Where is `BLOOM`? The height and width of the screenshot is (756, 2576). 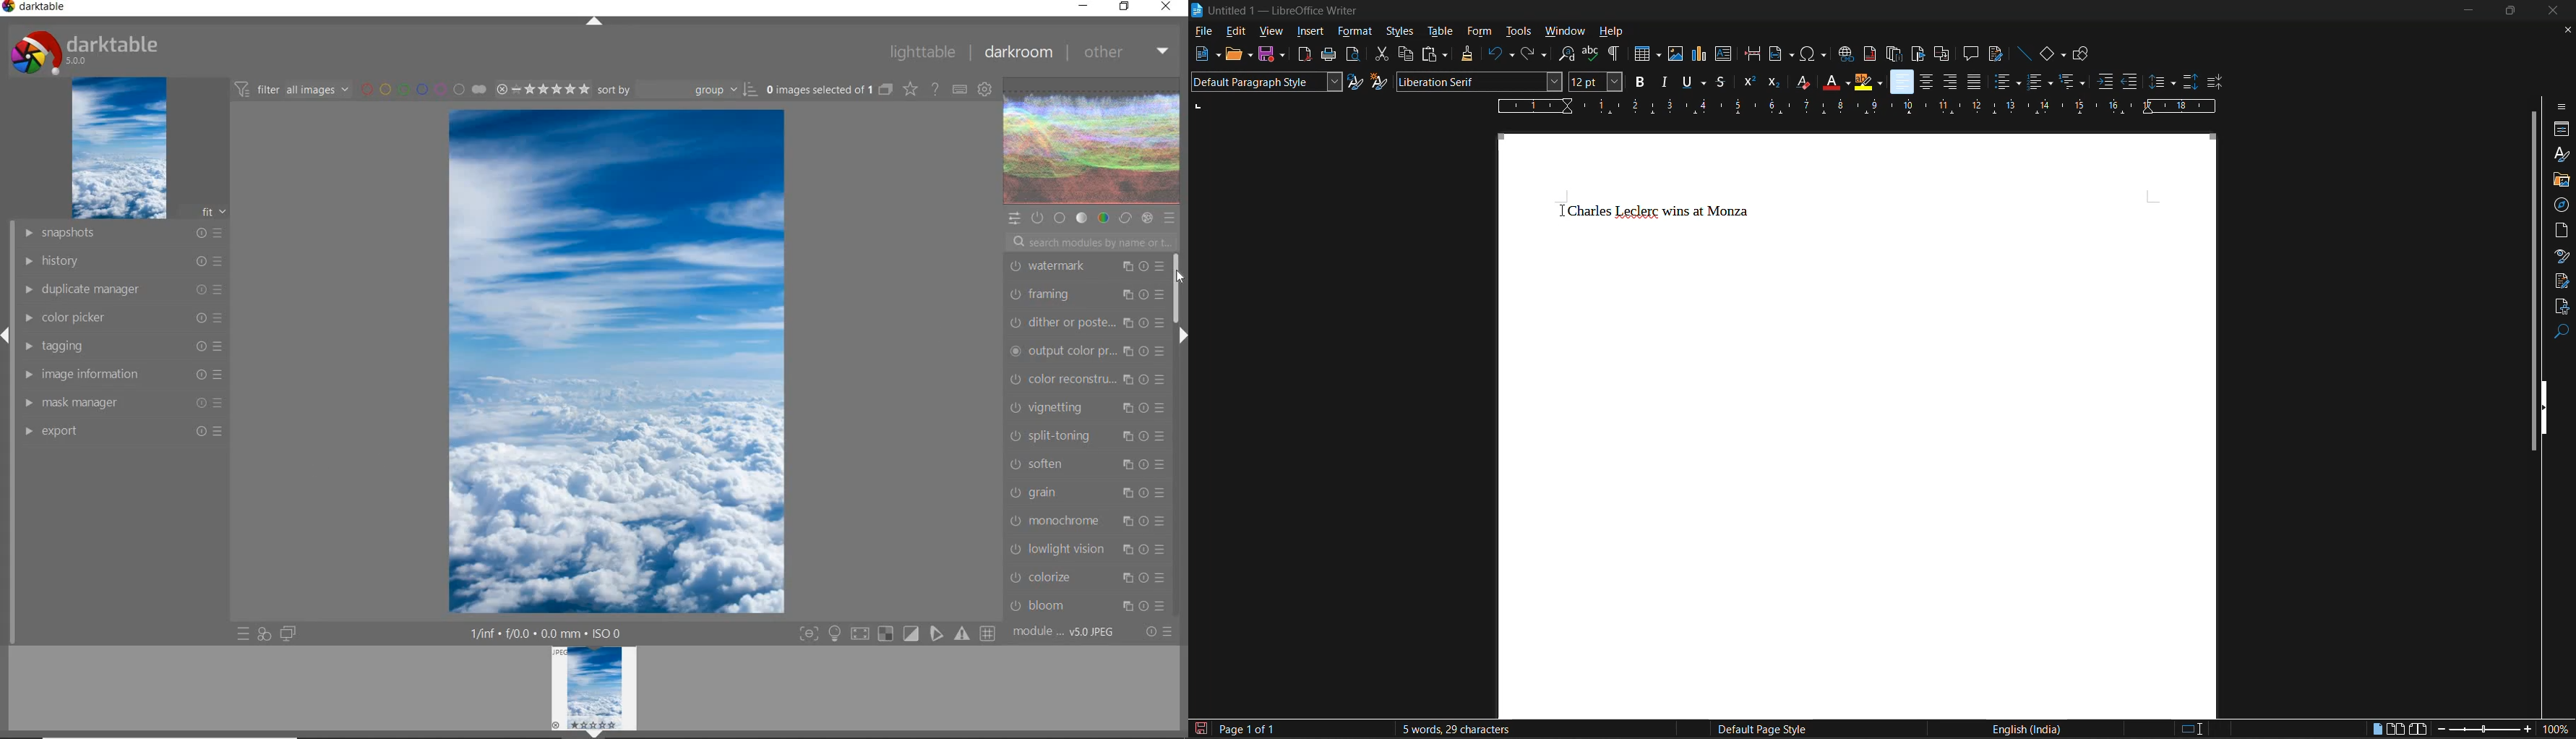
BLOOM is located at coordinates (1086, 605).